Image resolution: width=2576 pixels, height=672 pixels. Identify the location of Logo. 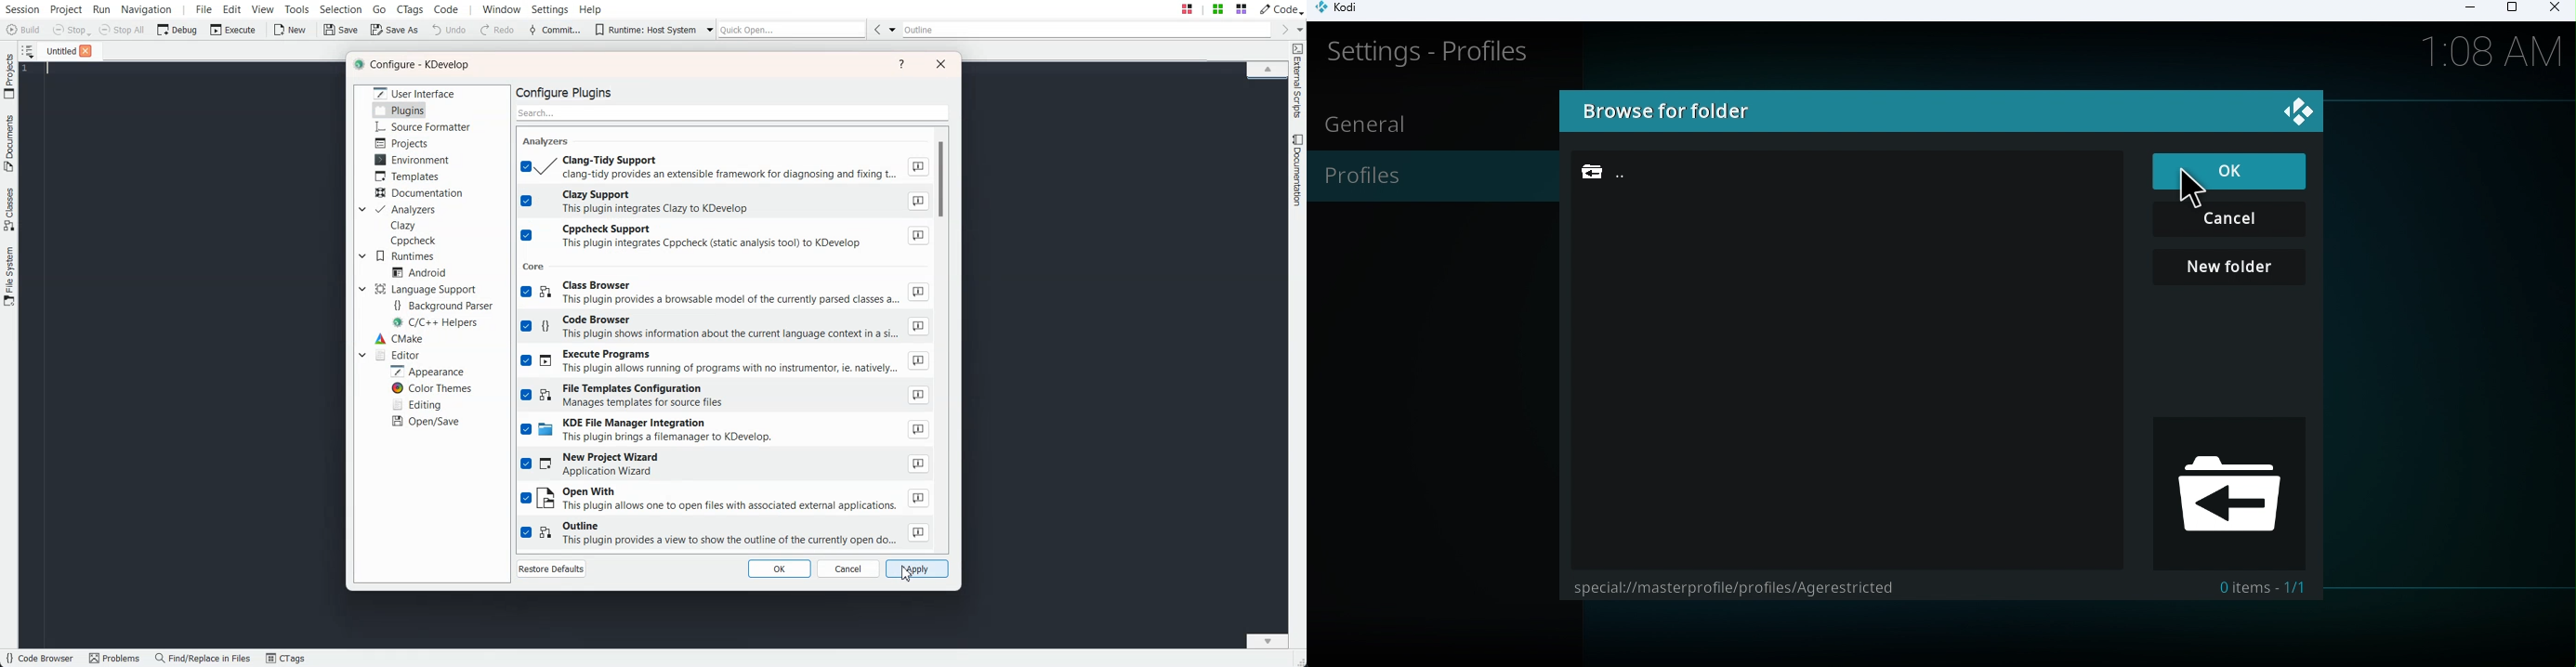
(2296, 111).